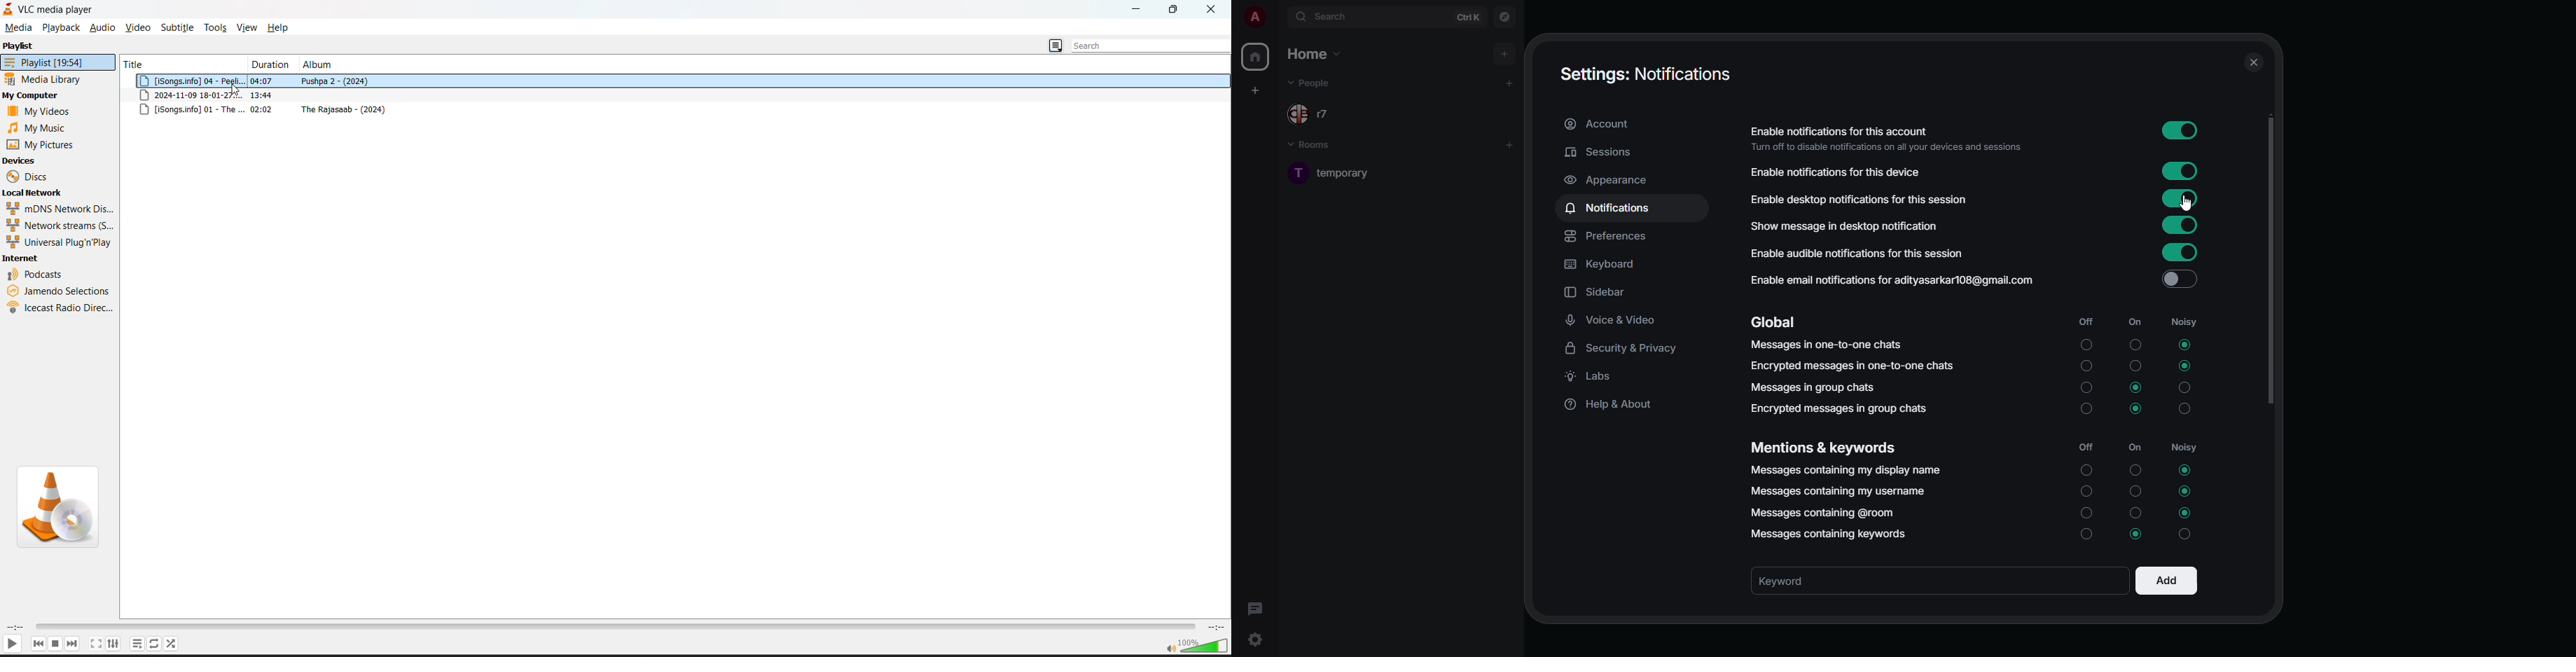 The image size is (2576, 672). I want to click on sessions, so click(1602, 151).